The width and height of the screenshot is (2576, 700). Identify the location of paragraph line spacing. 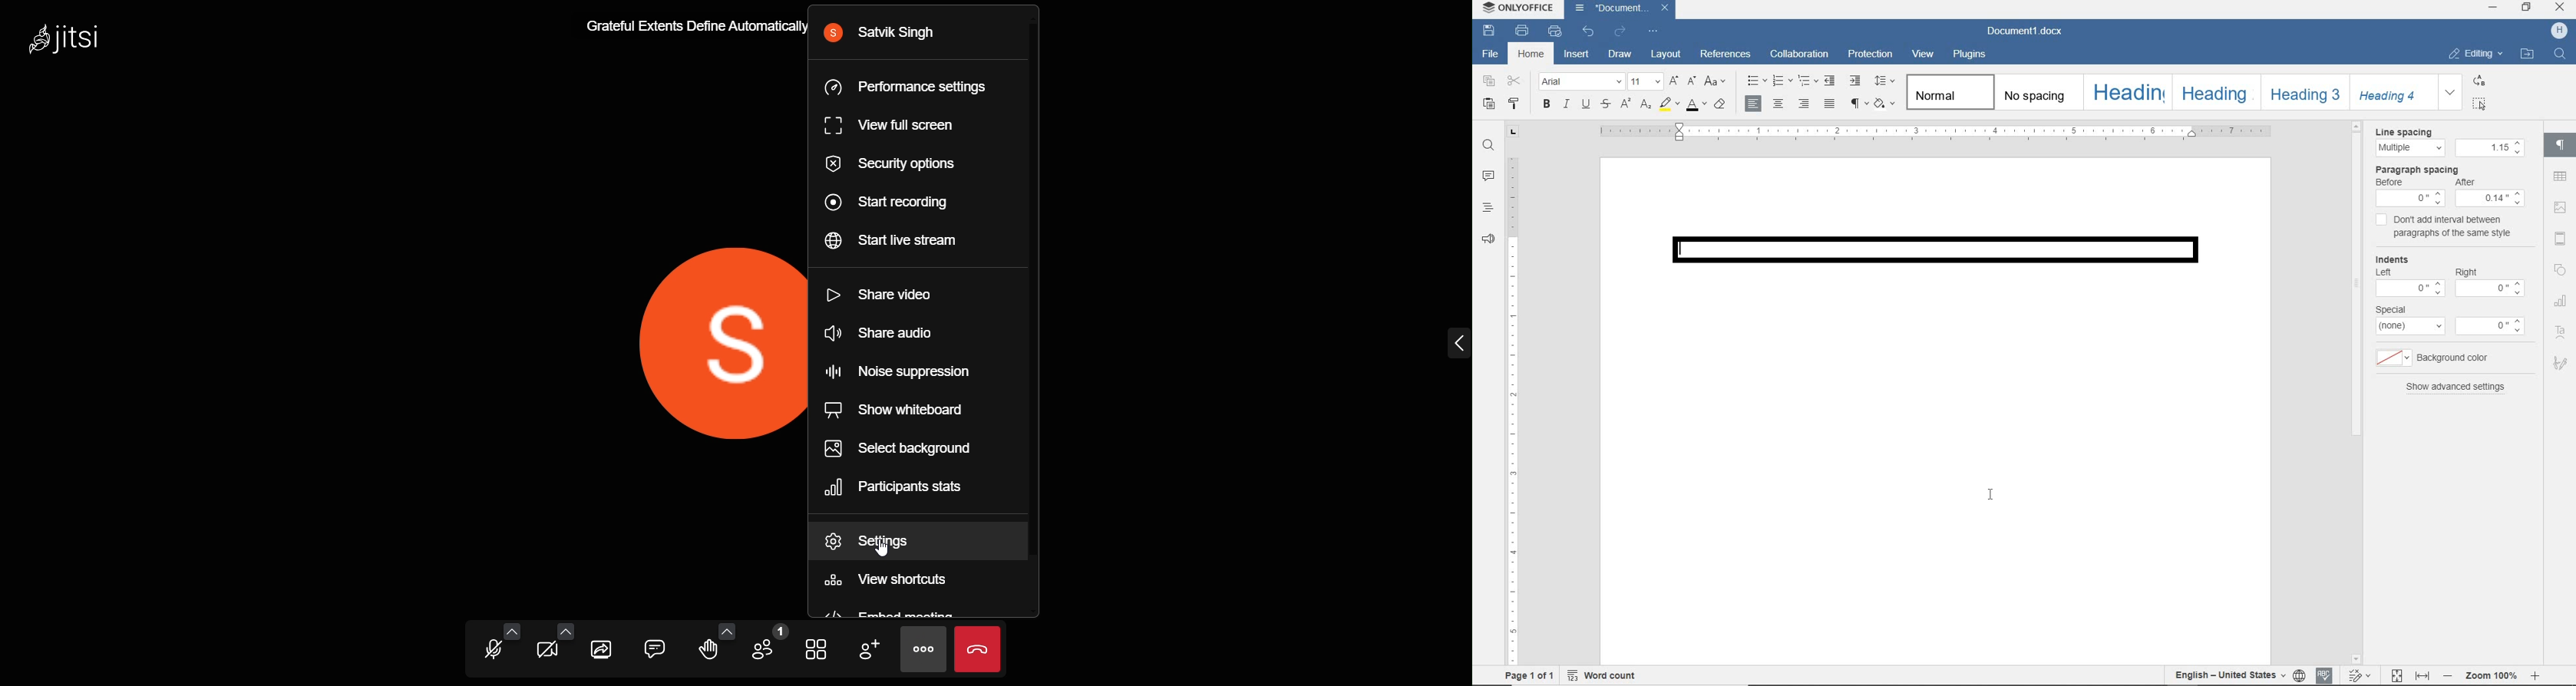
(1886, 81).